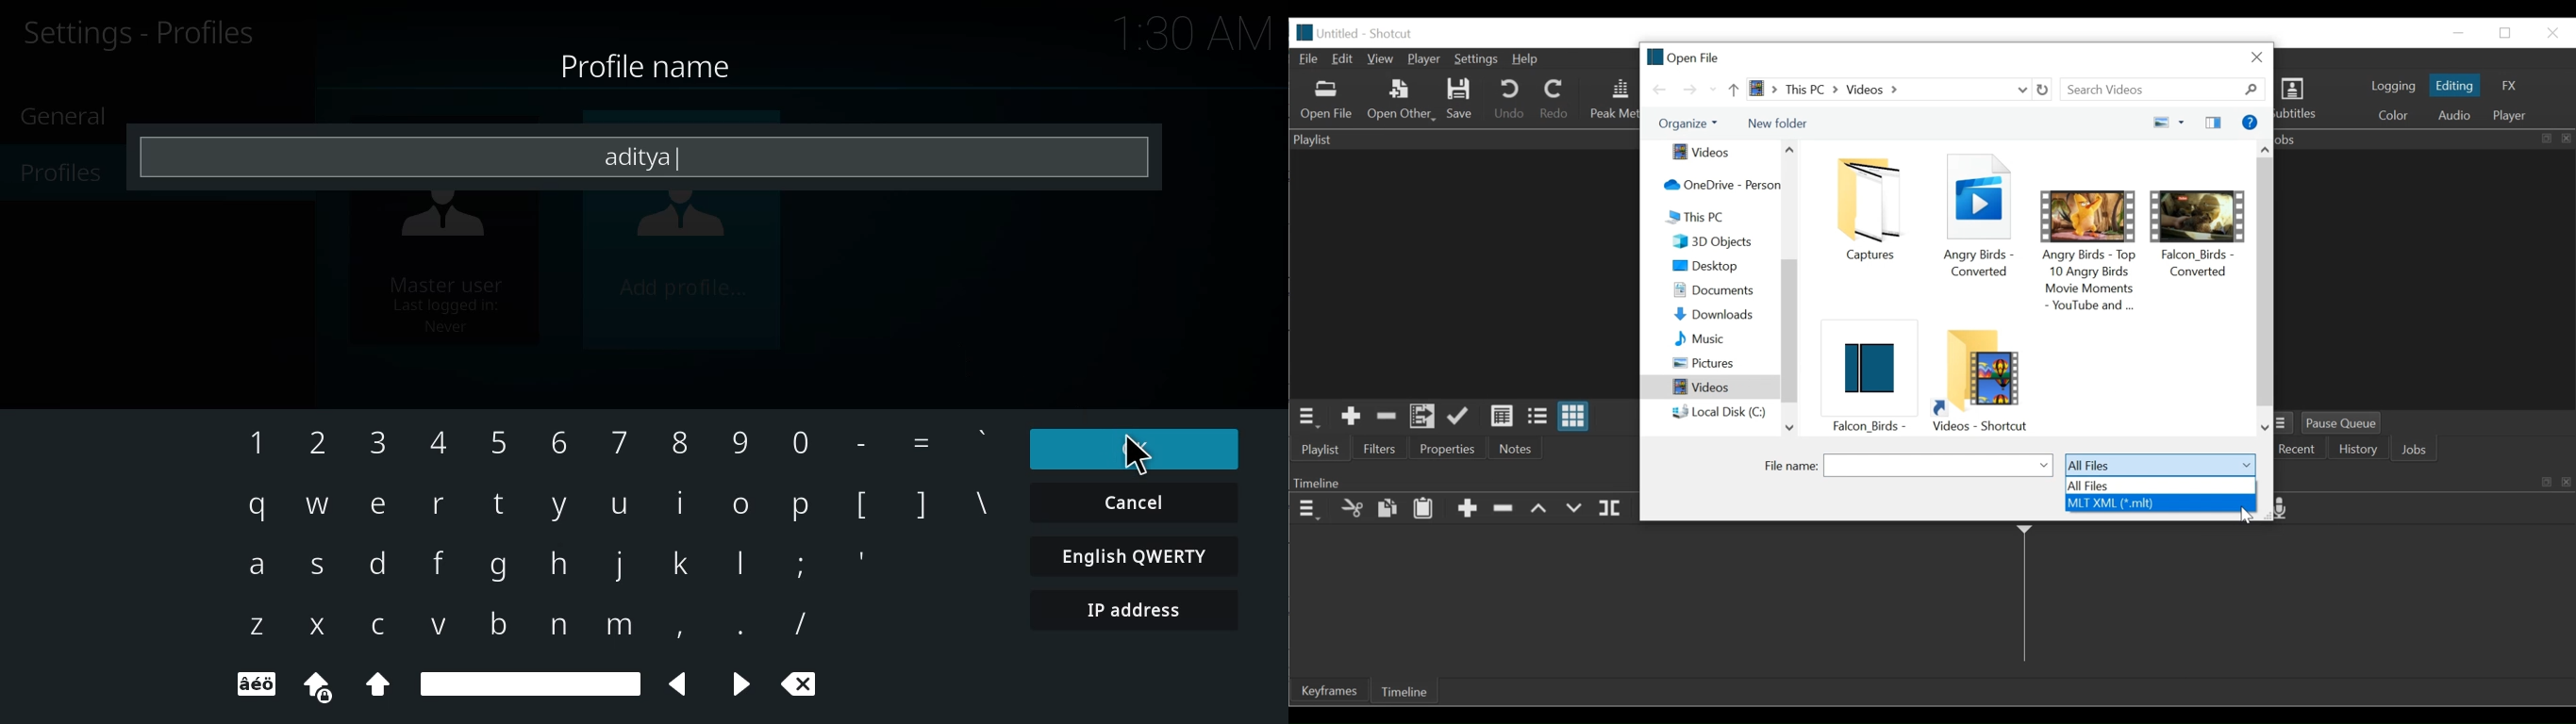 This screenshot has width=2576, height=728. Describe the element at coordinates (1404, 690) in the screenshot. I see `Timeline` at that location.